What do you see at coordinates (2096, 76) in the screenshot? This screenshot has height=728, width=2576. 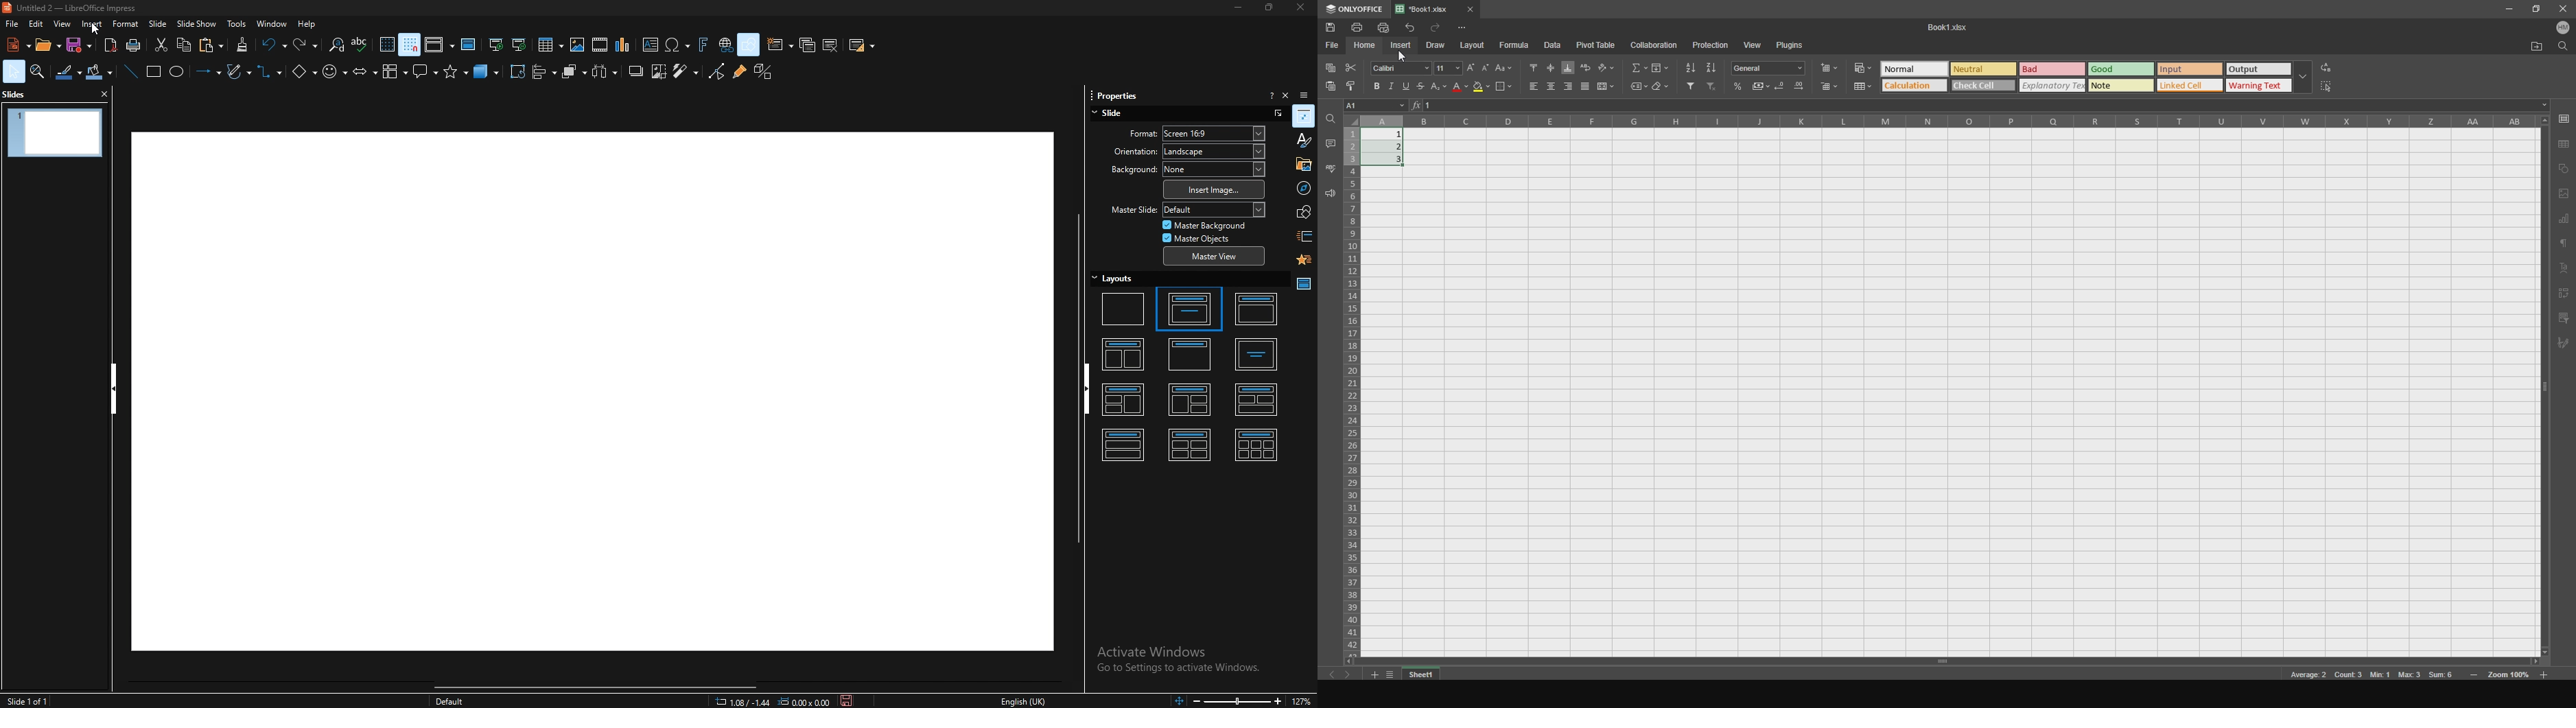 I see `time of text` at bounding box center [2096, 76].